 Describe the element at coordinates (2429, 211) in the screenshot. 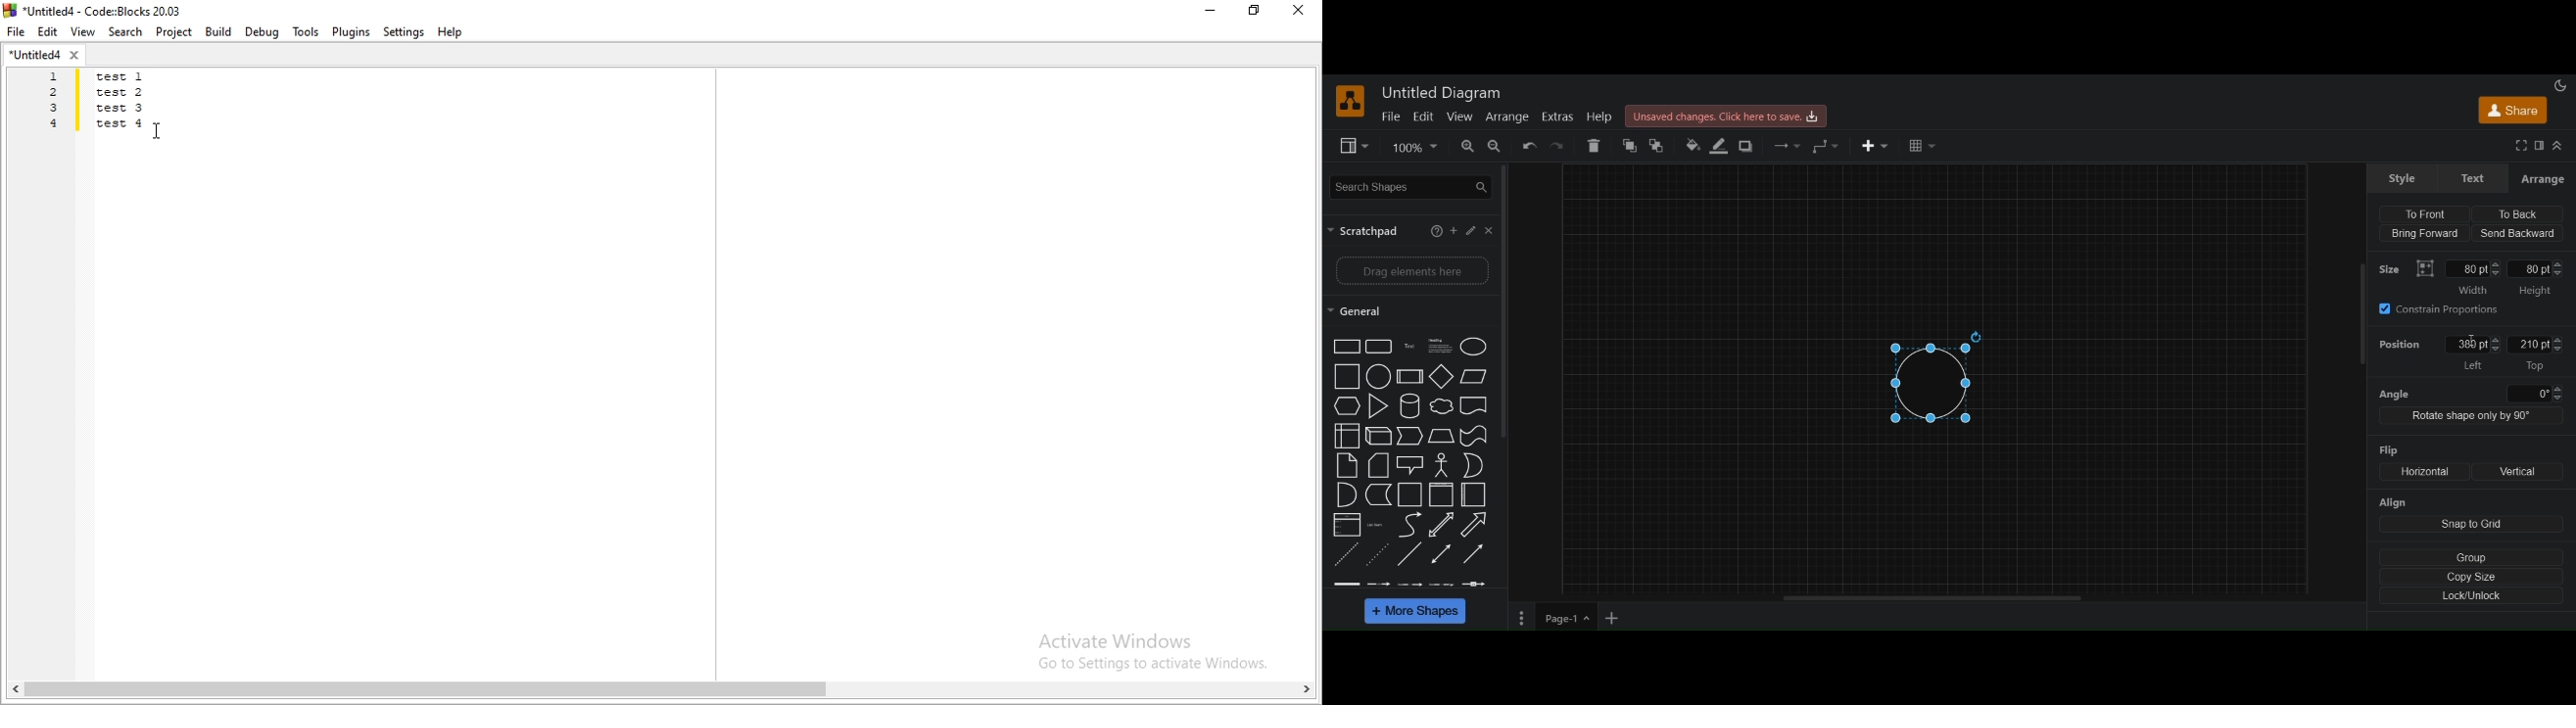

I see `to front` at that location.